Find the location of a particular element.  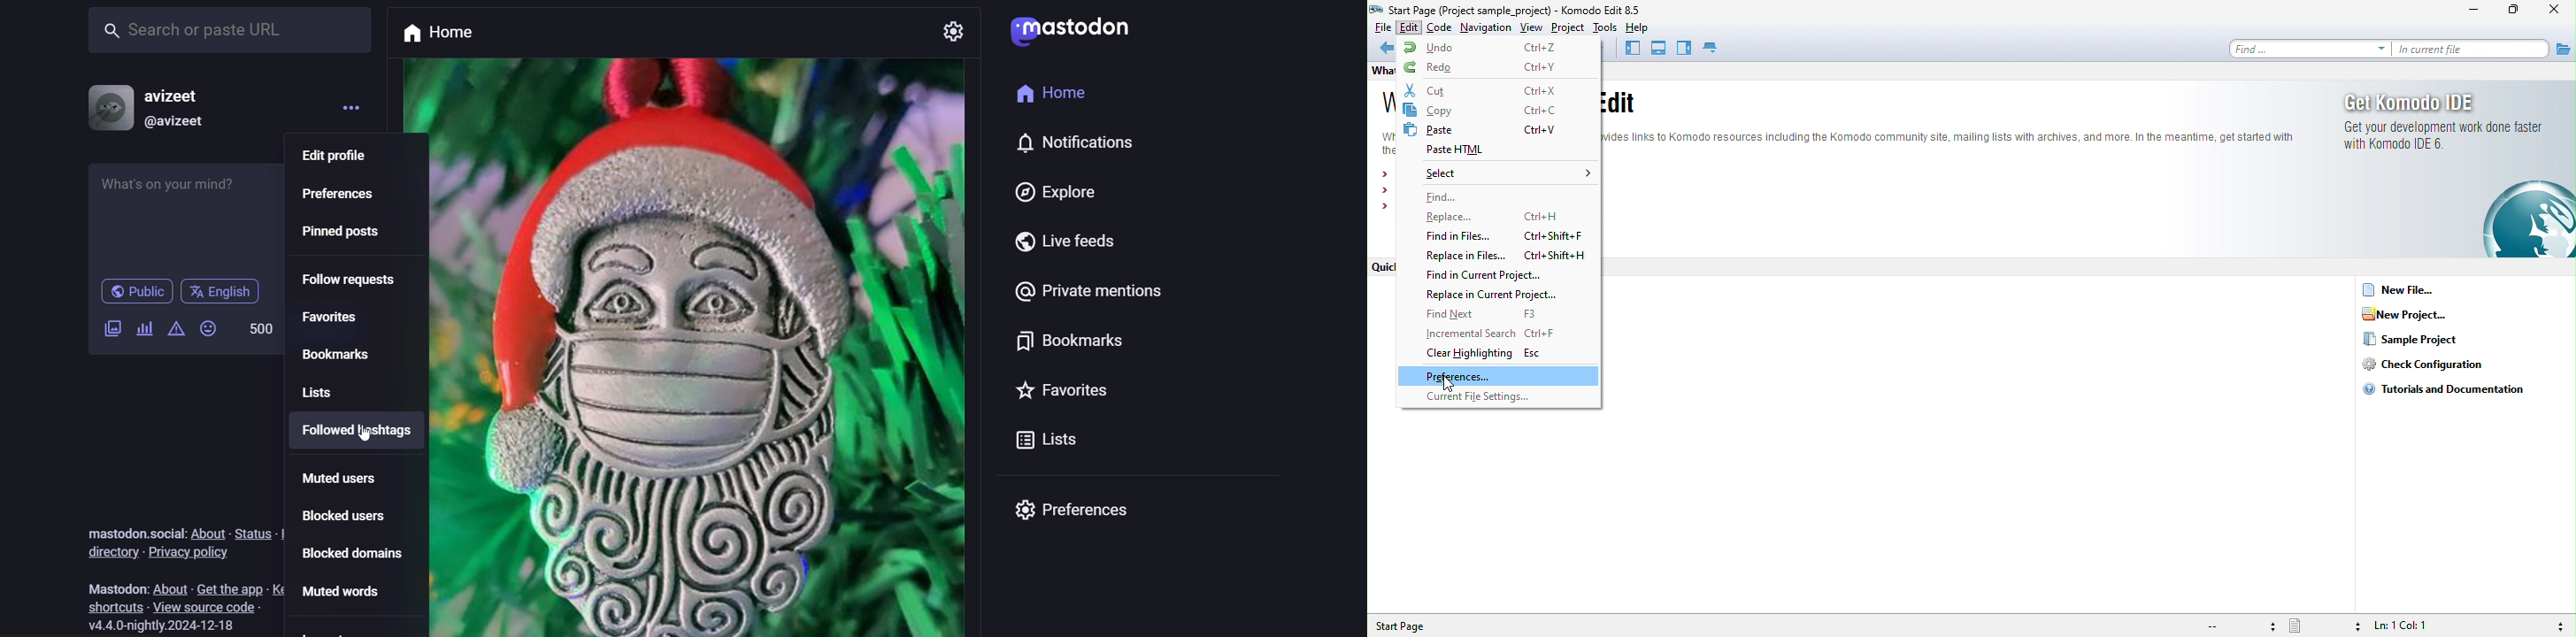

favorites is located at coordinates (1071, 393).